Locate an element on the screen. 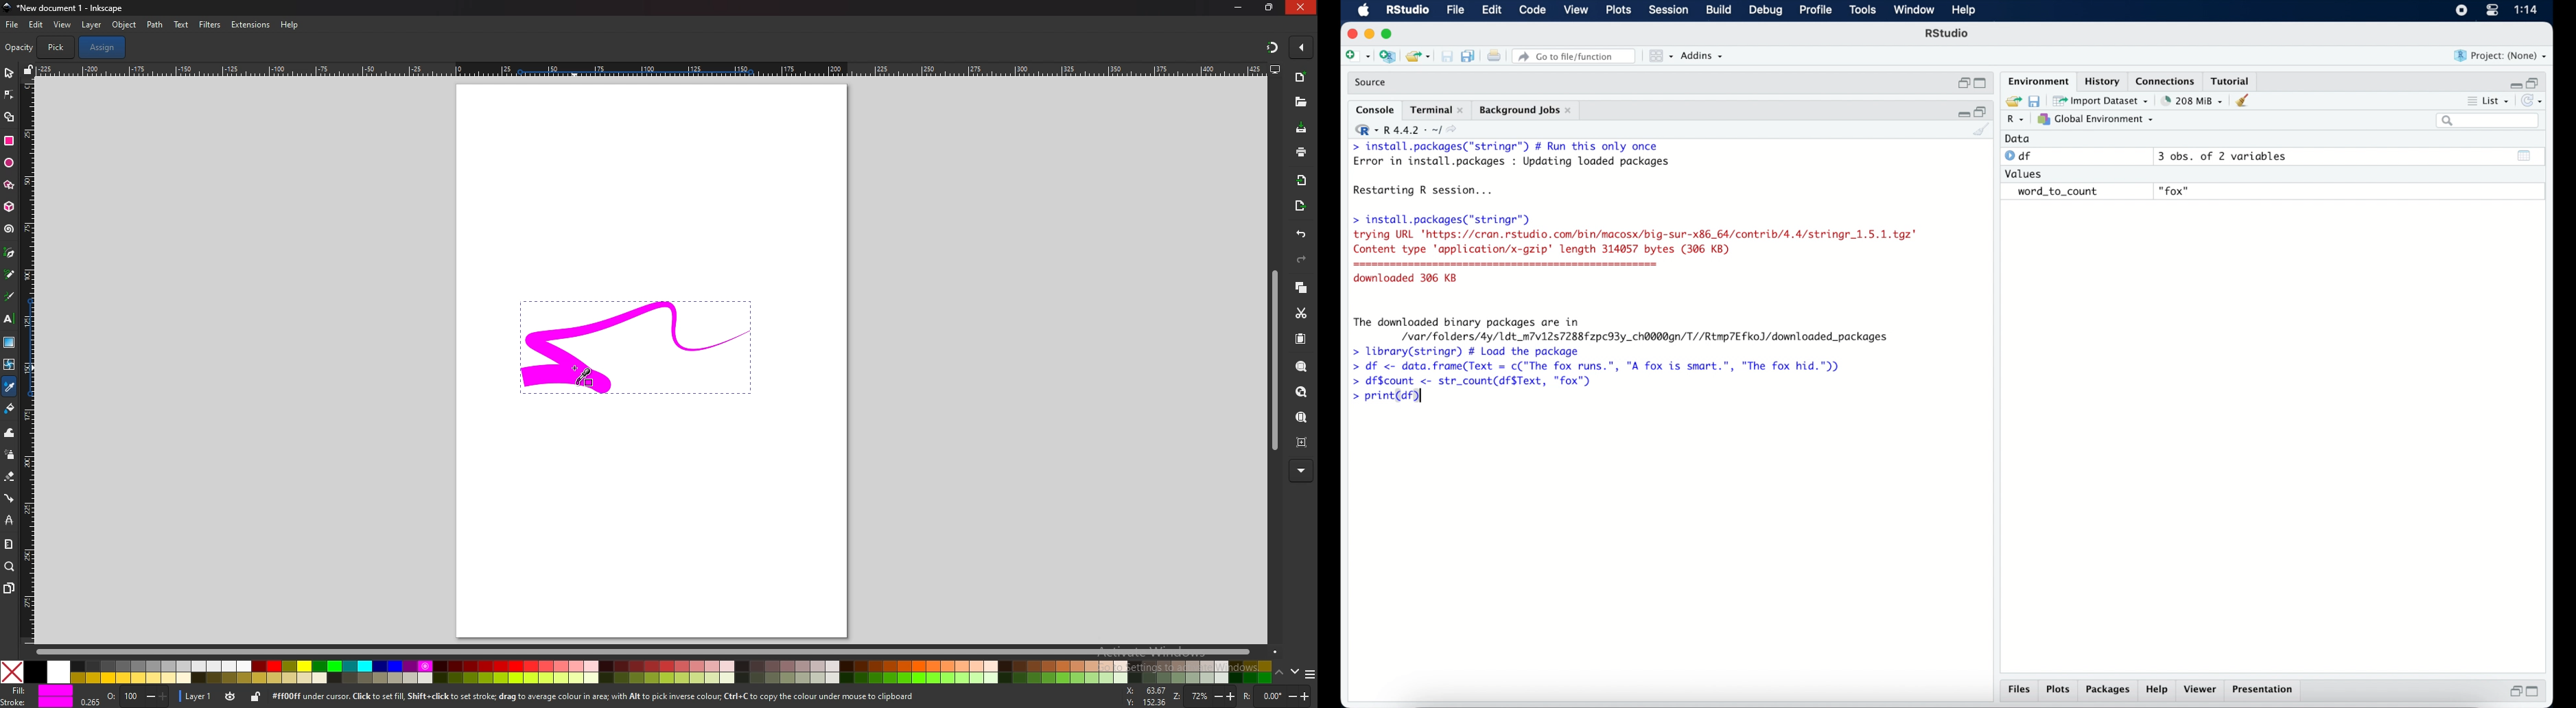 The height and width of the screenshot is (728, 2576). restore down is located at coordinates (1963, 83).